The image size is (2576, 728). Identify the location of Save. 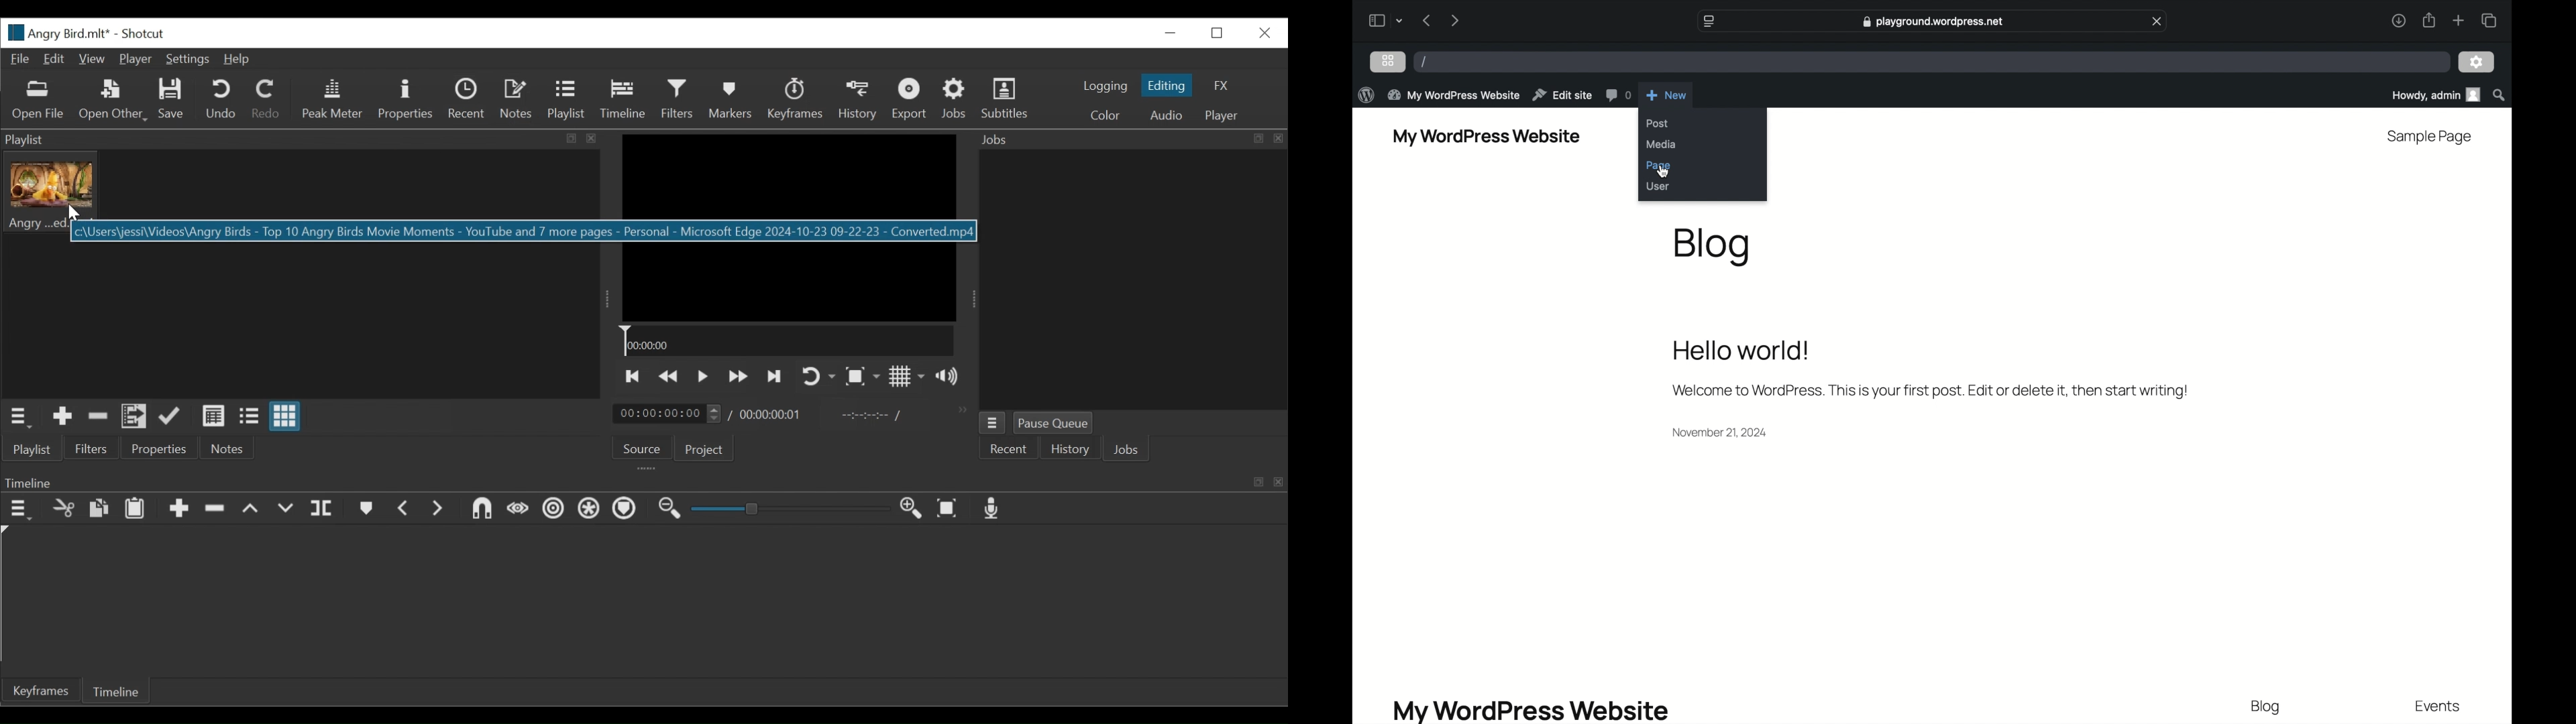
(174, 99).